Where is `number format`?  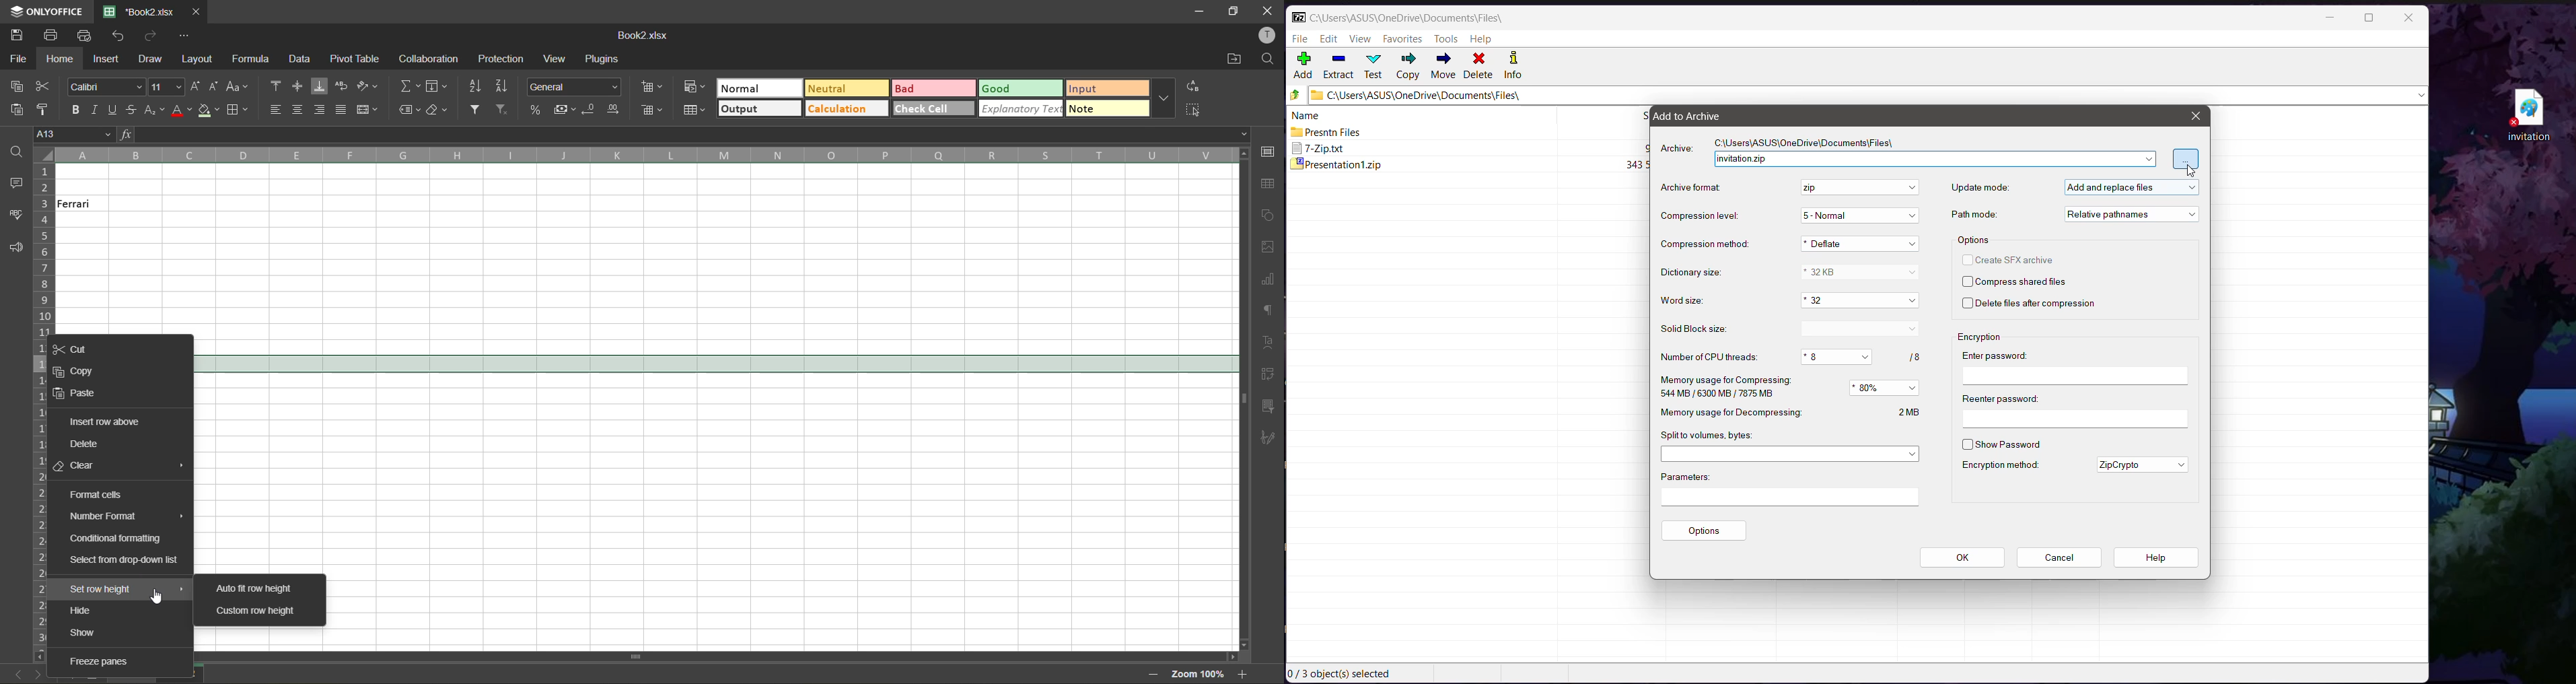
number format is located at coordinates (126, 518).